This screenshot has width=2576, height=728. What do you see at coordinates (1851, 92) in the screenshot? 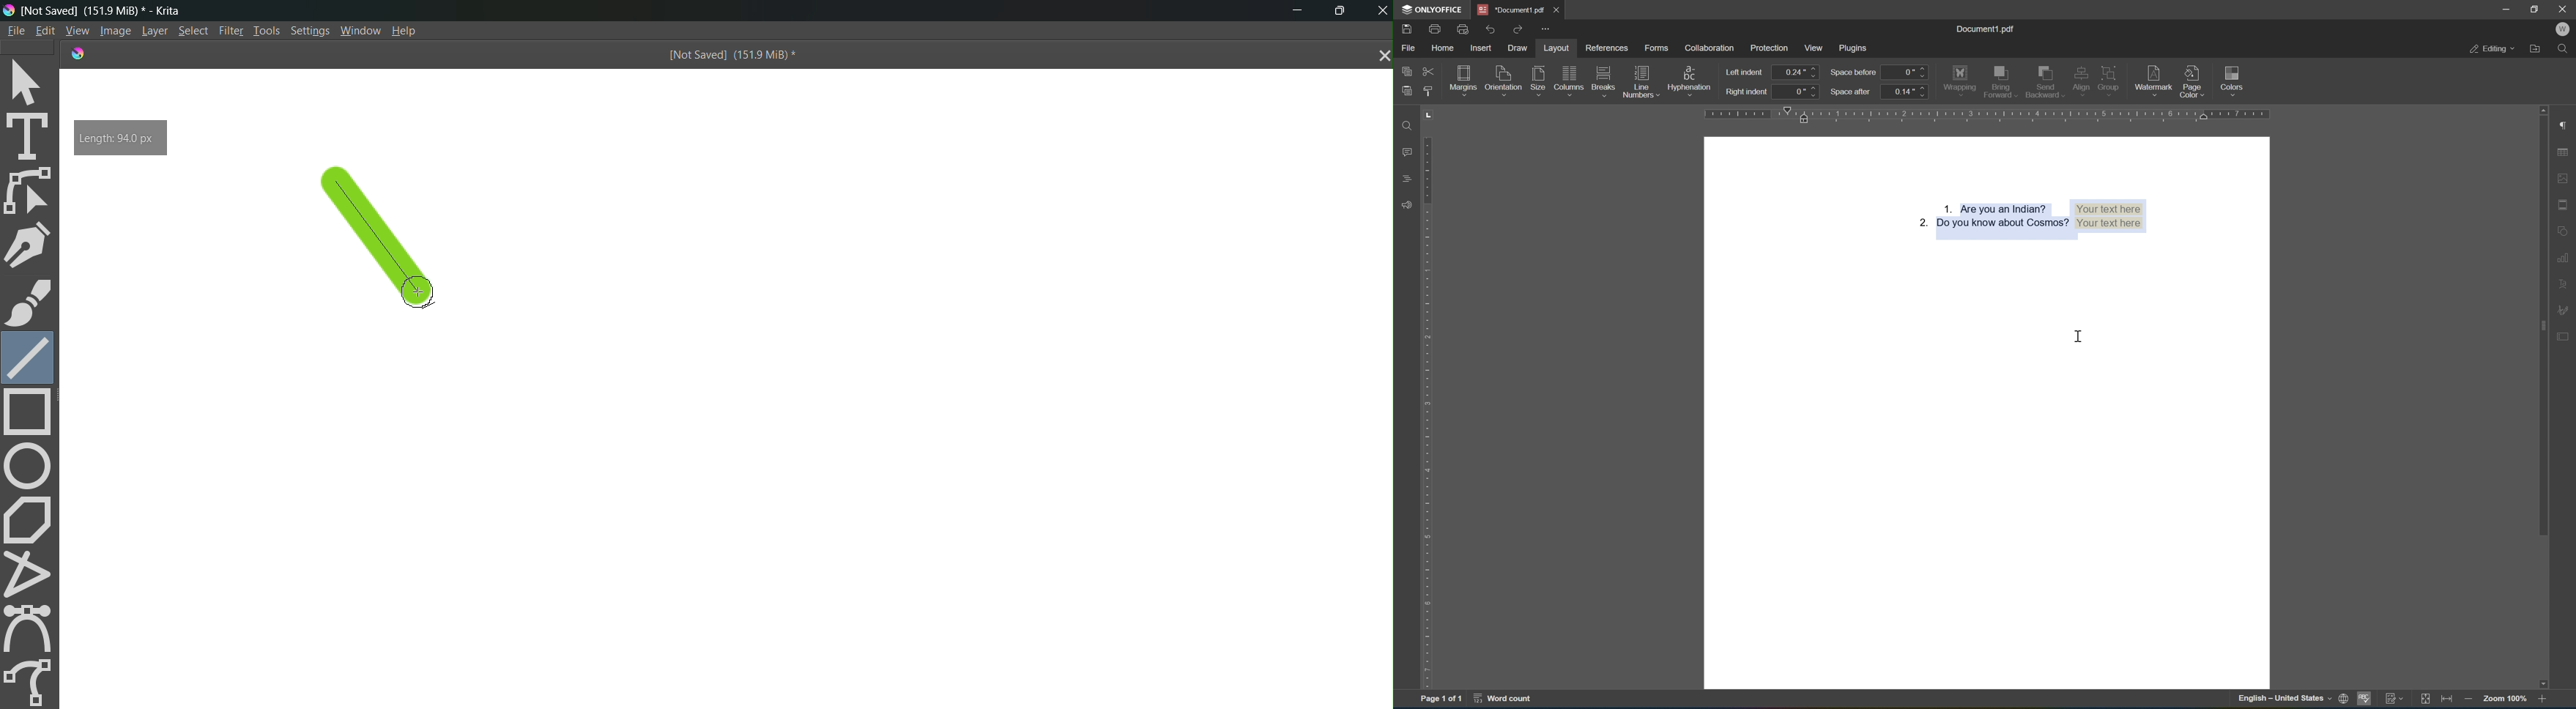
I see `space after` at bounding box center [1851, 92].